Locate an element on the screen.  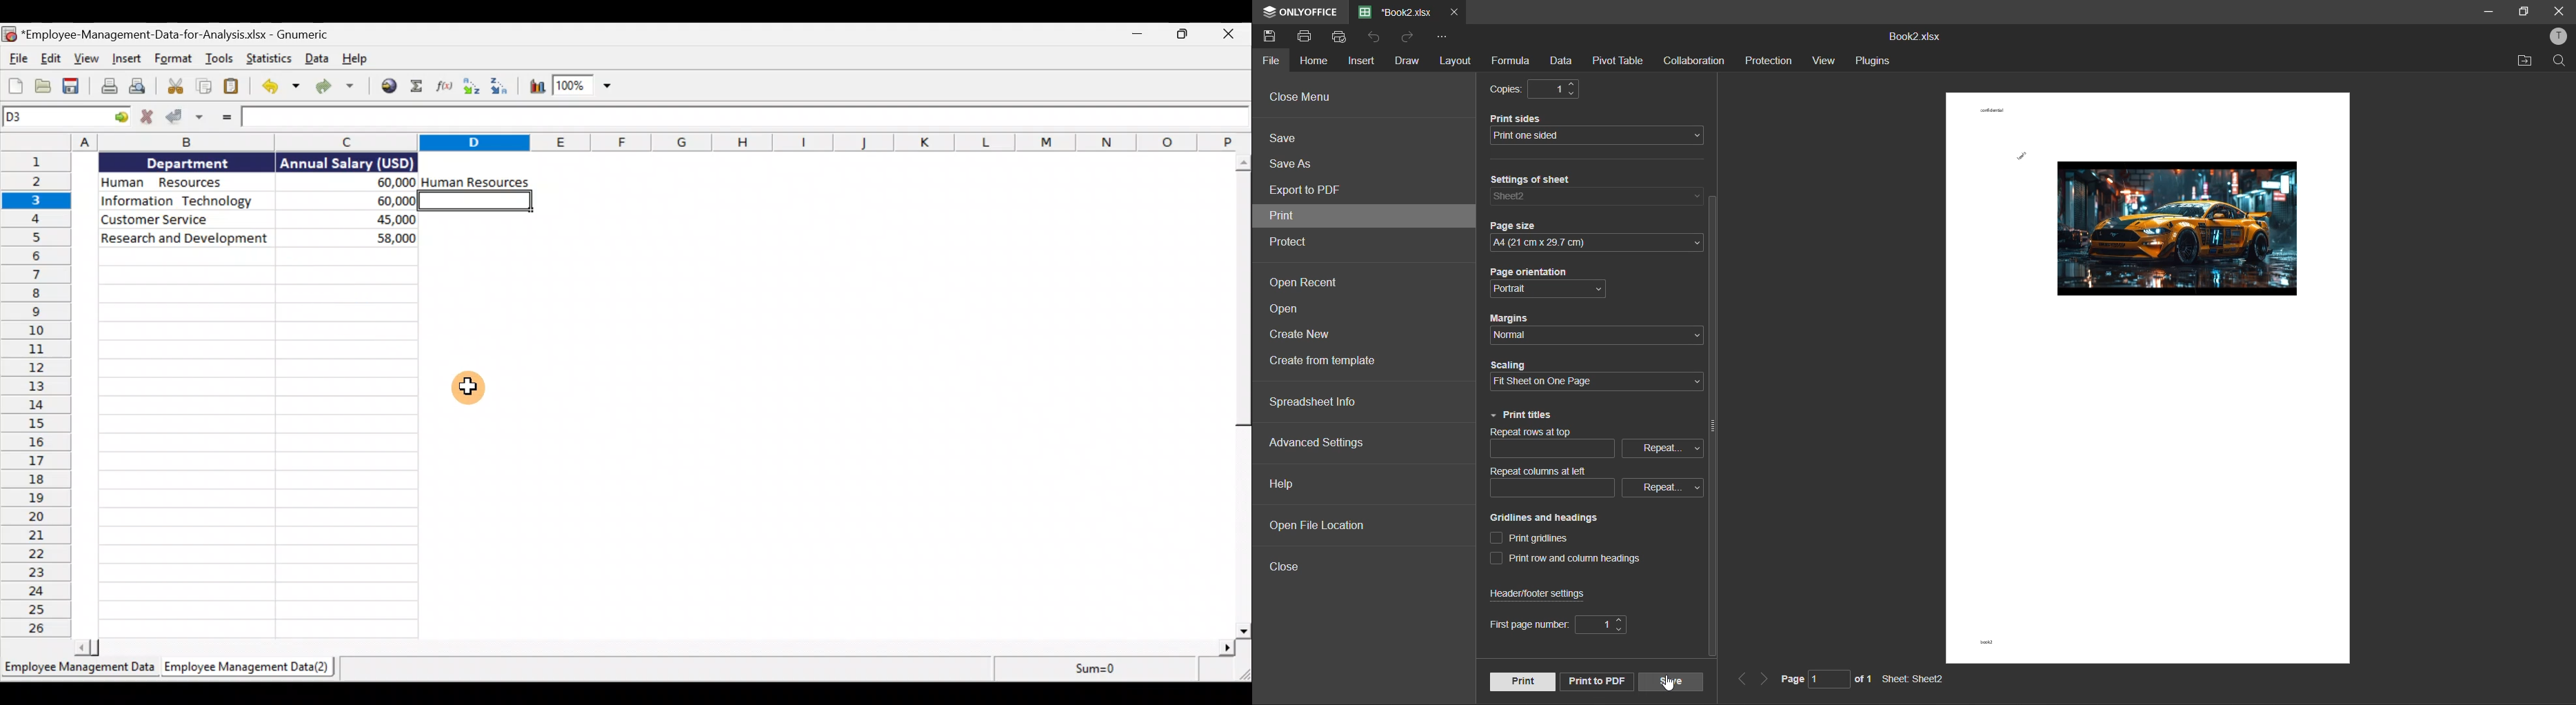
Page size is located at coordinates (1514, 225).